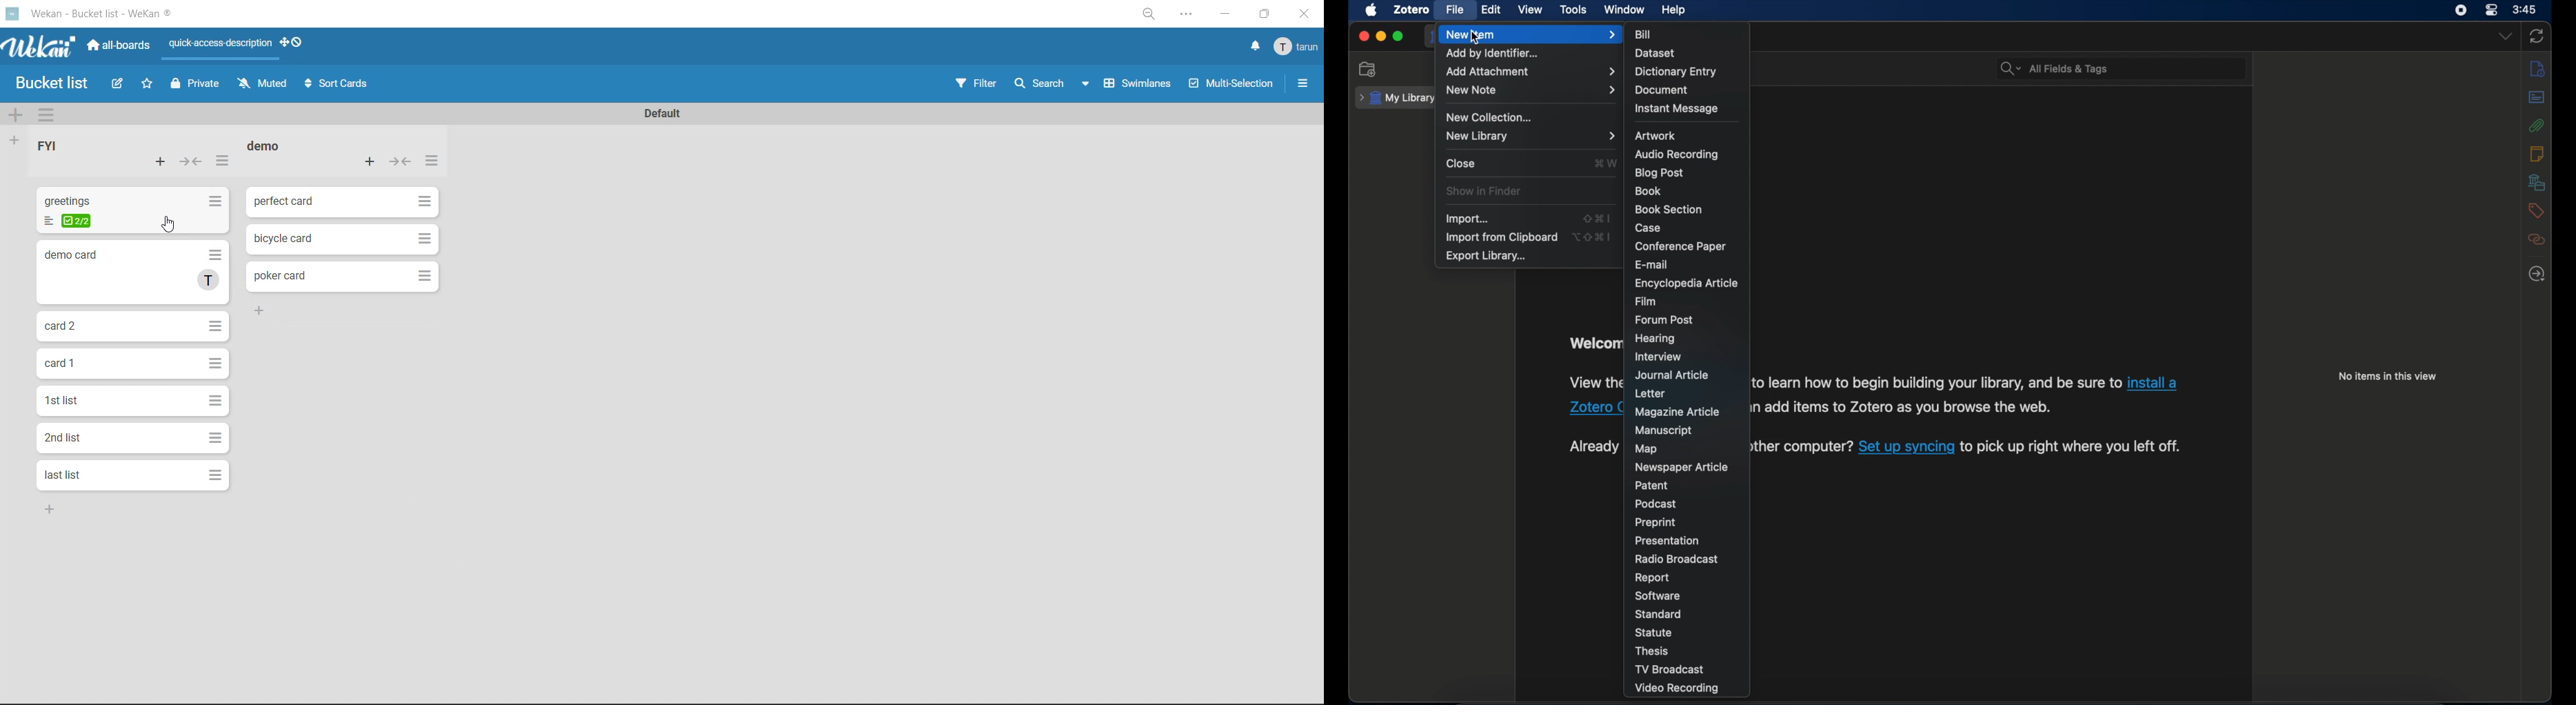 The height and width of the screenshot is (728, 2576). I want to click on related, so click(2538, 240).